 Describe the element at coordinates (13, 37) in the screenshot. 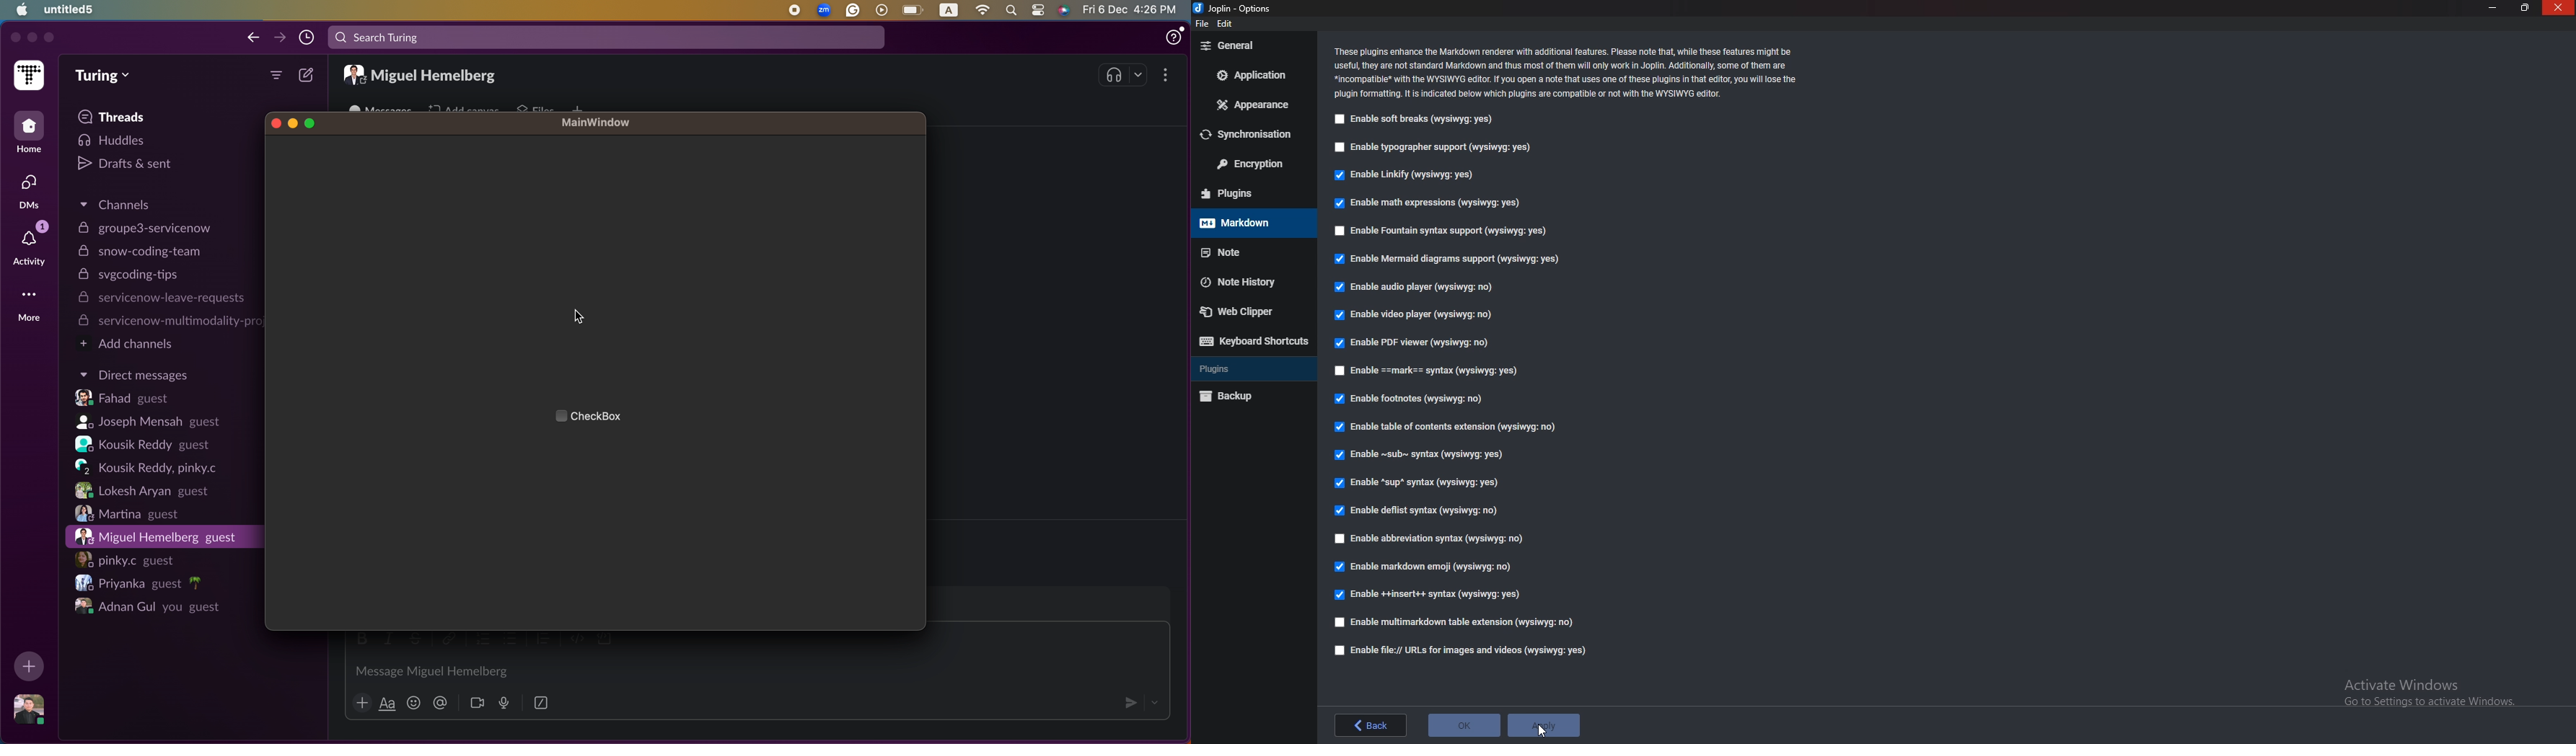

I see `close` at that location.